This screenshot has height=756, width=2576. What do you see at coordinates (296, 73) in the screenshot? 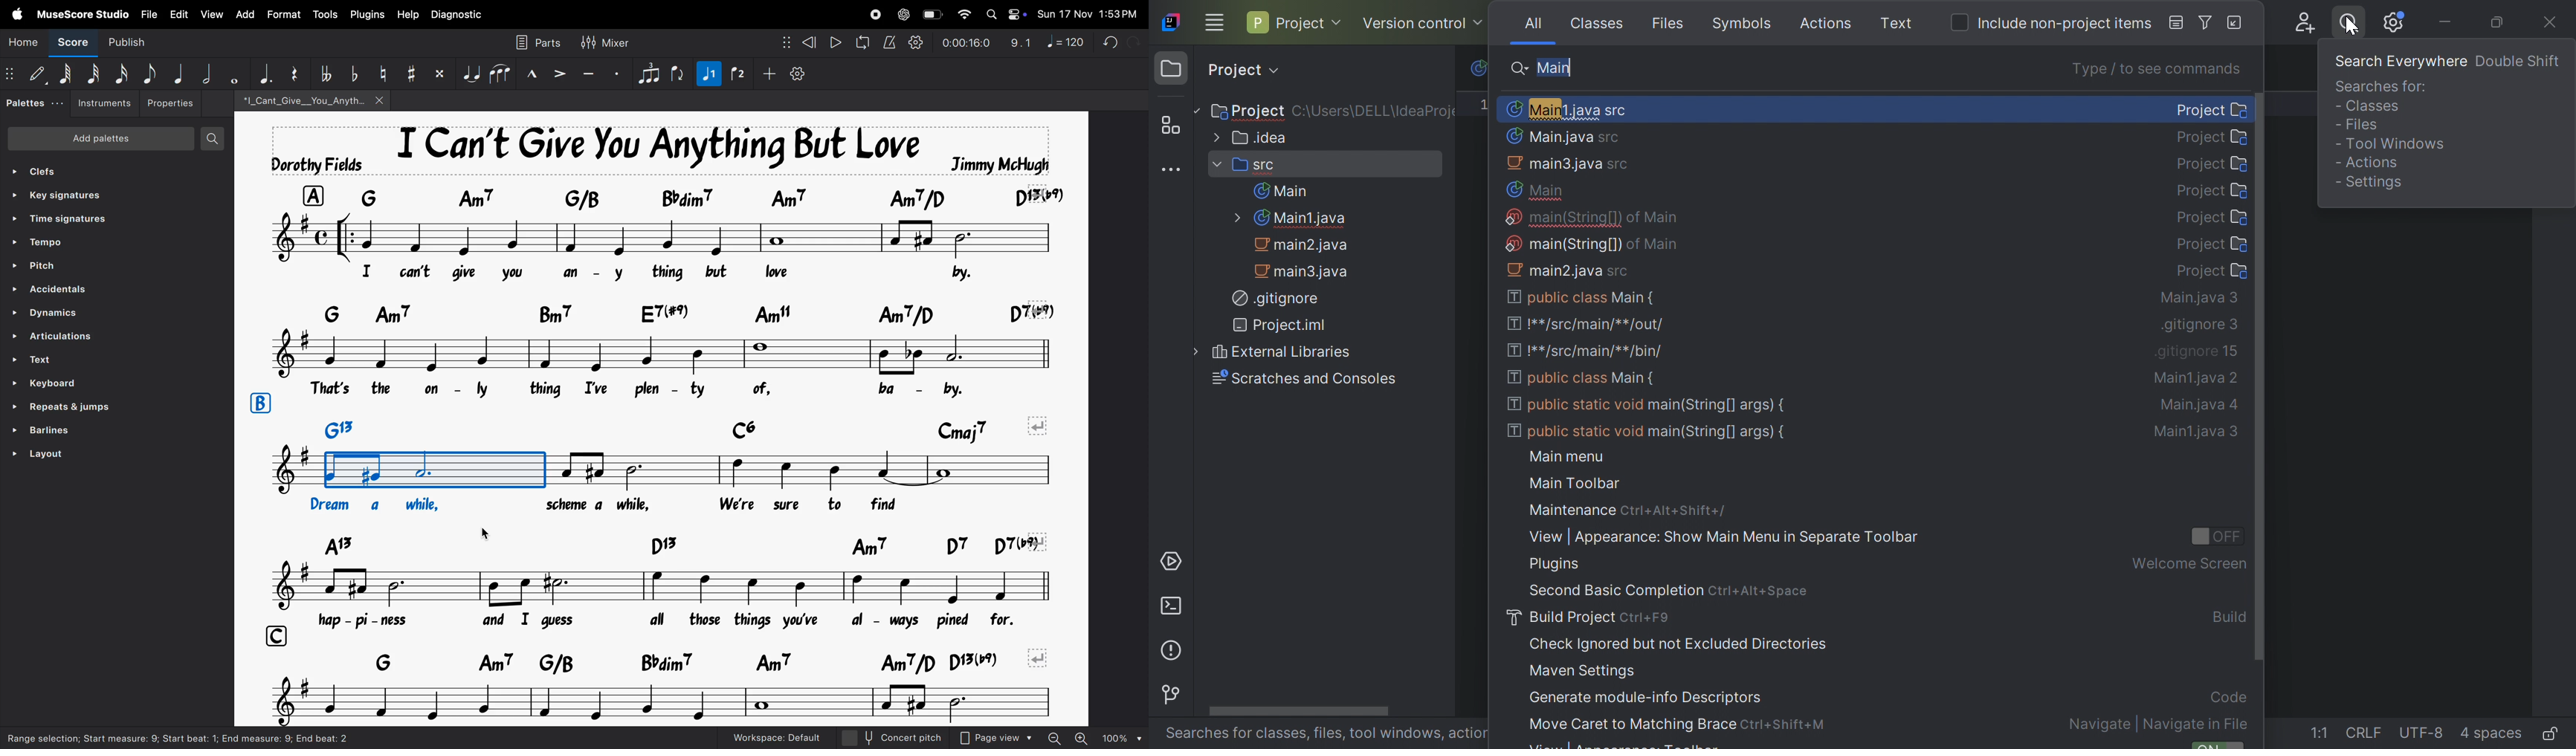
I see `reser ` at bounding box center [296, 73].